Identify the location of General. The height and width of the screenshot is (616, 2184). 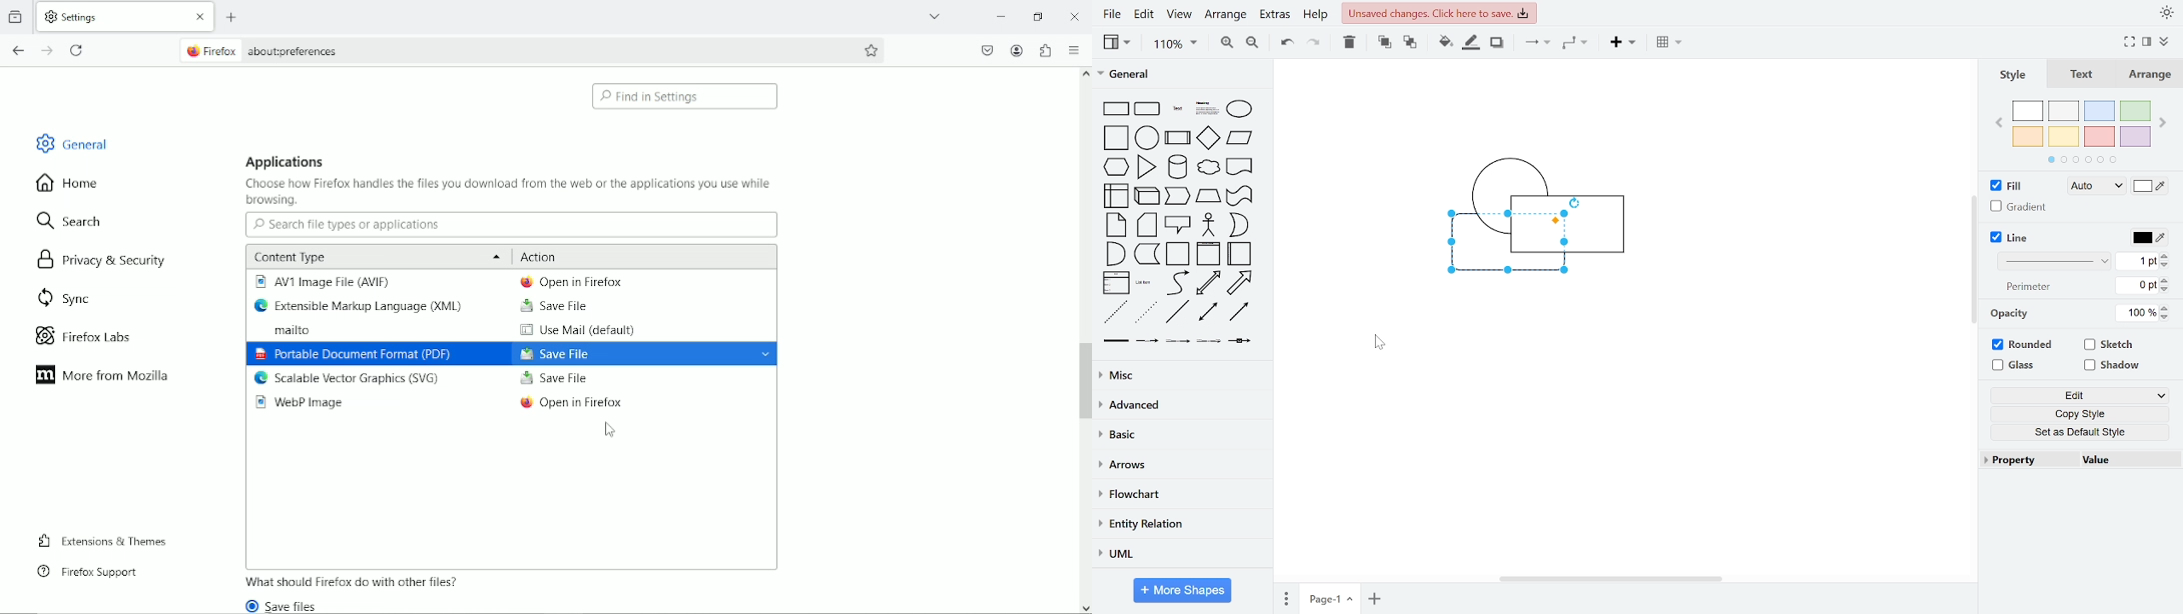
(68, 141).